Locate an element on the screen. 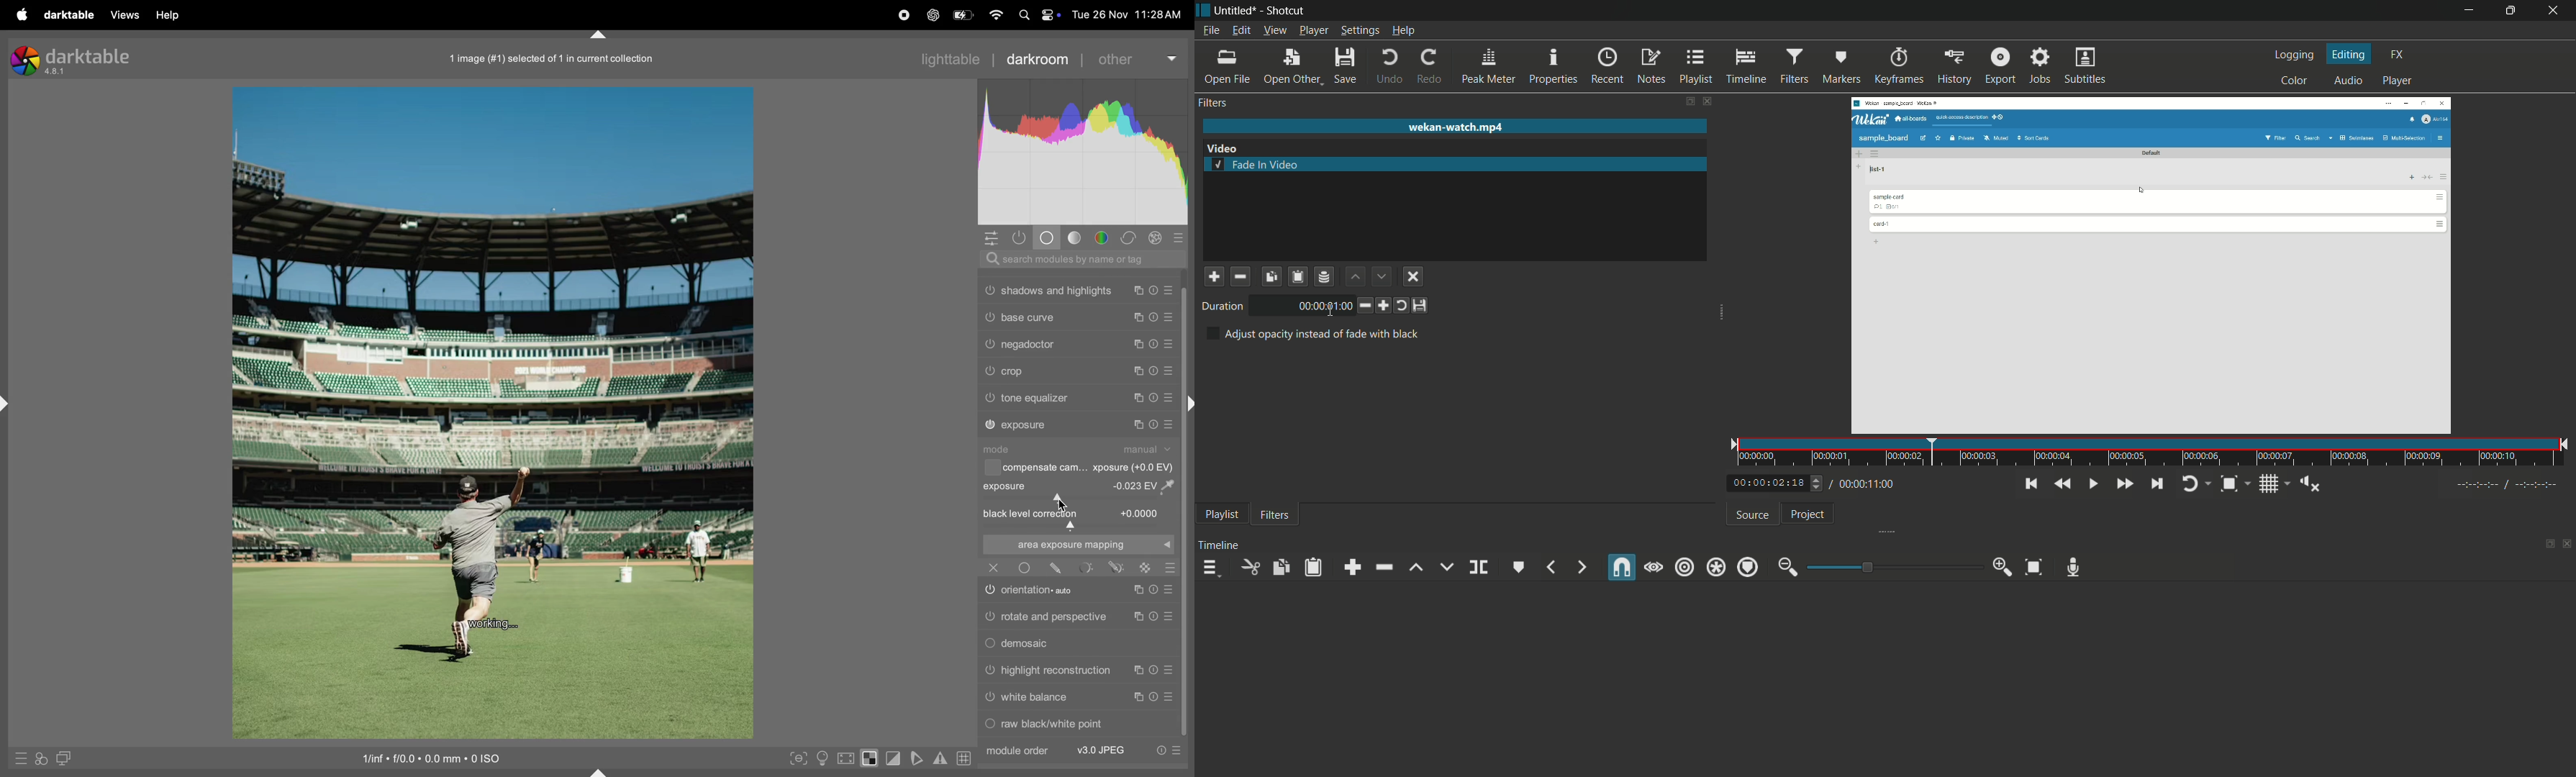  logging is located at coordinates (2297, 55).